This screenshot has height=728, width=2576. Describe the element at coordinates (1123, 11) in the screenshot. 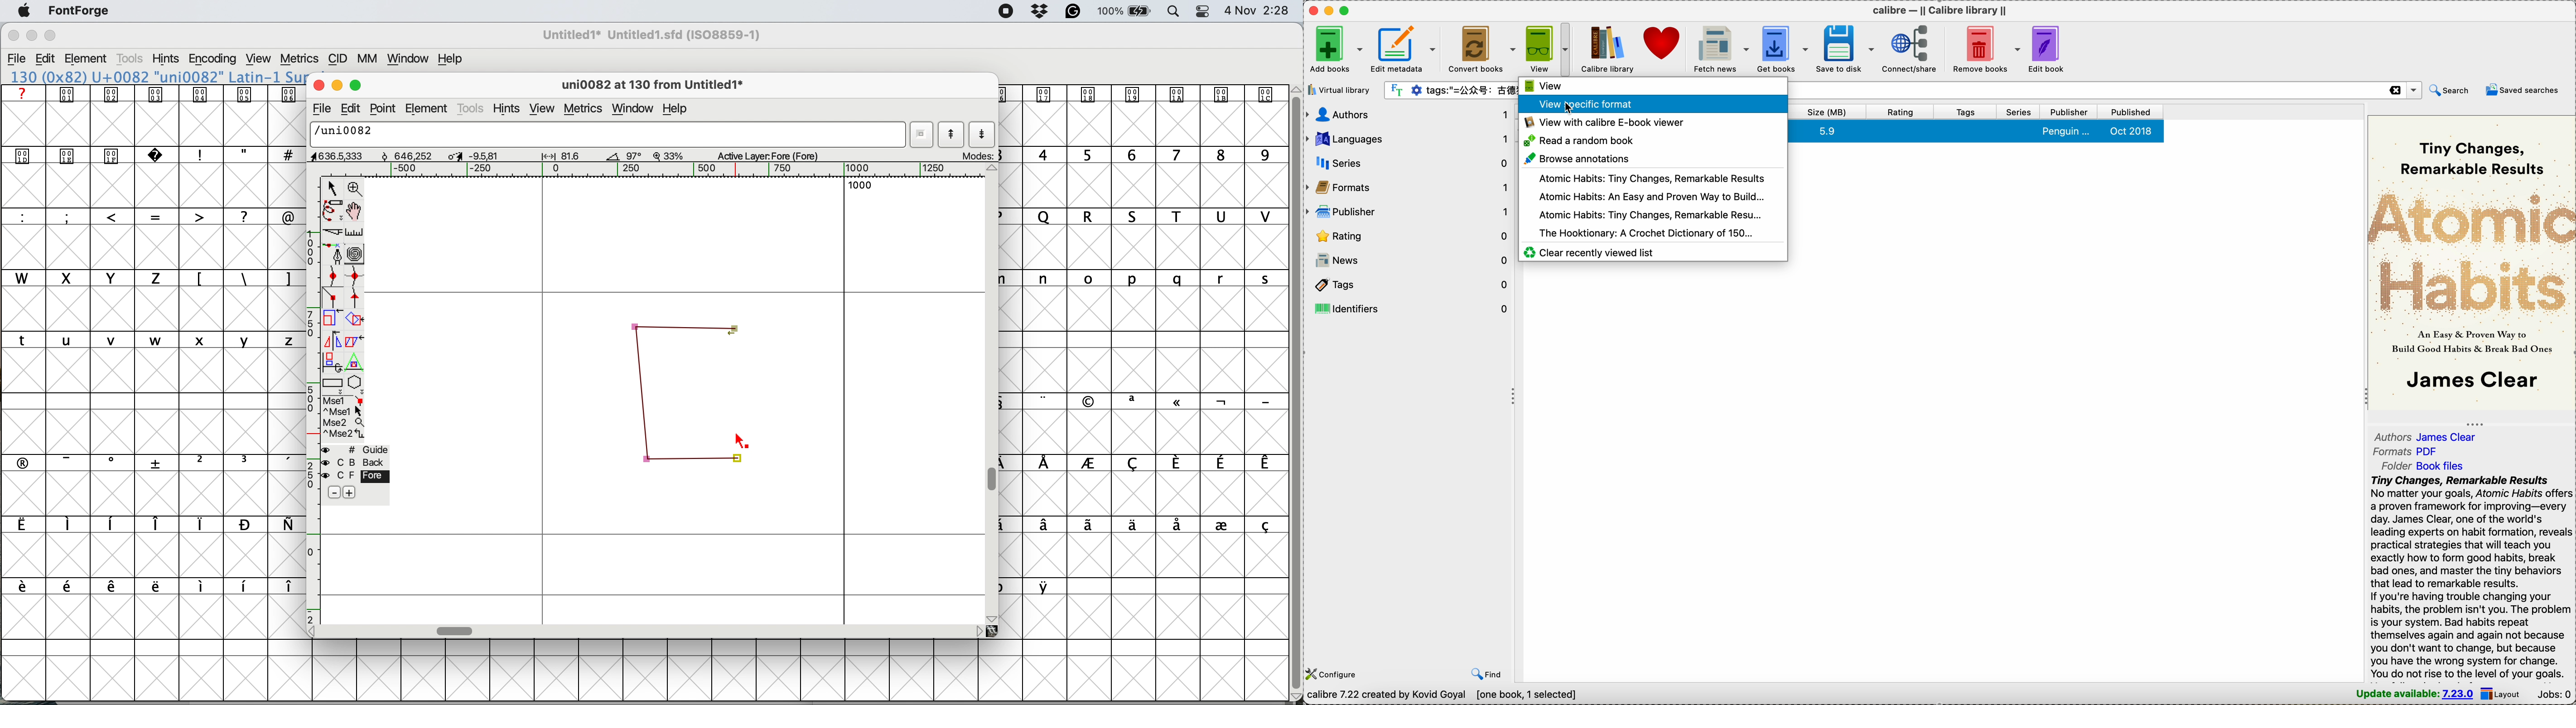

I see `battery` at that location.